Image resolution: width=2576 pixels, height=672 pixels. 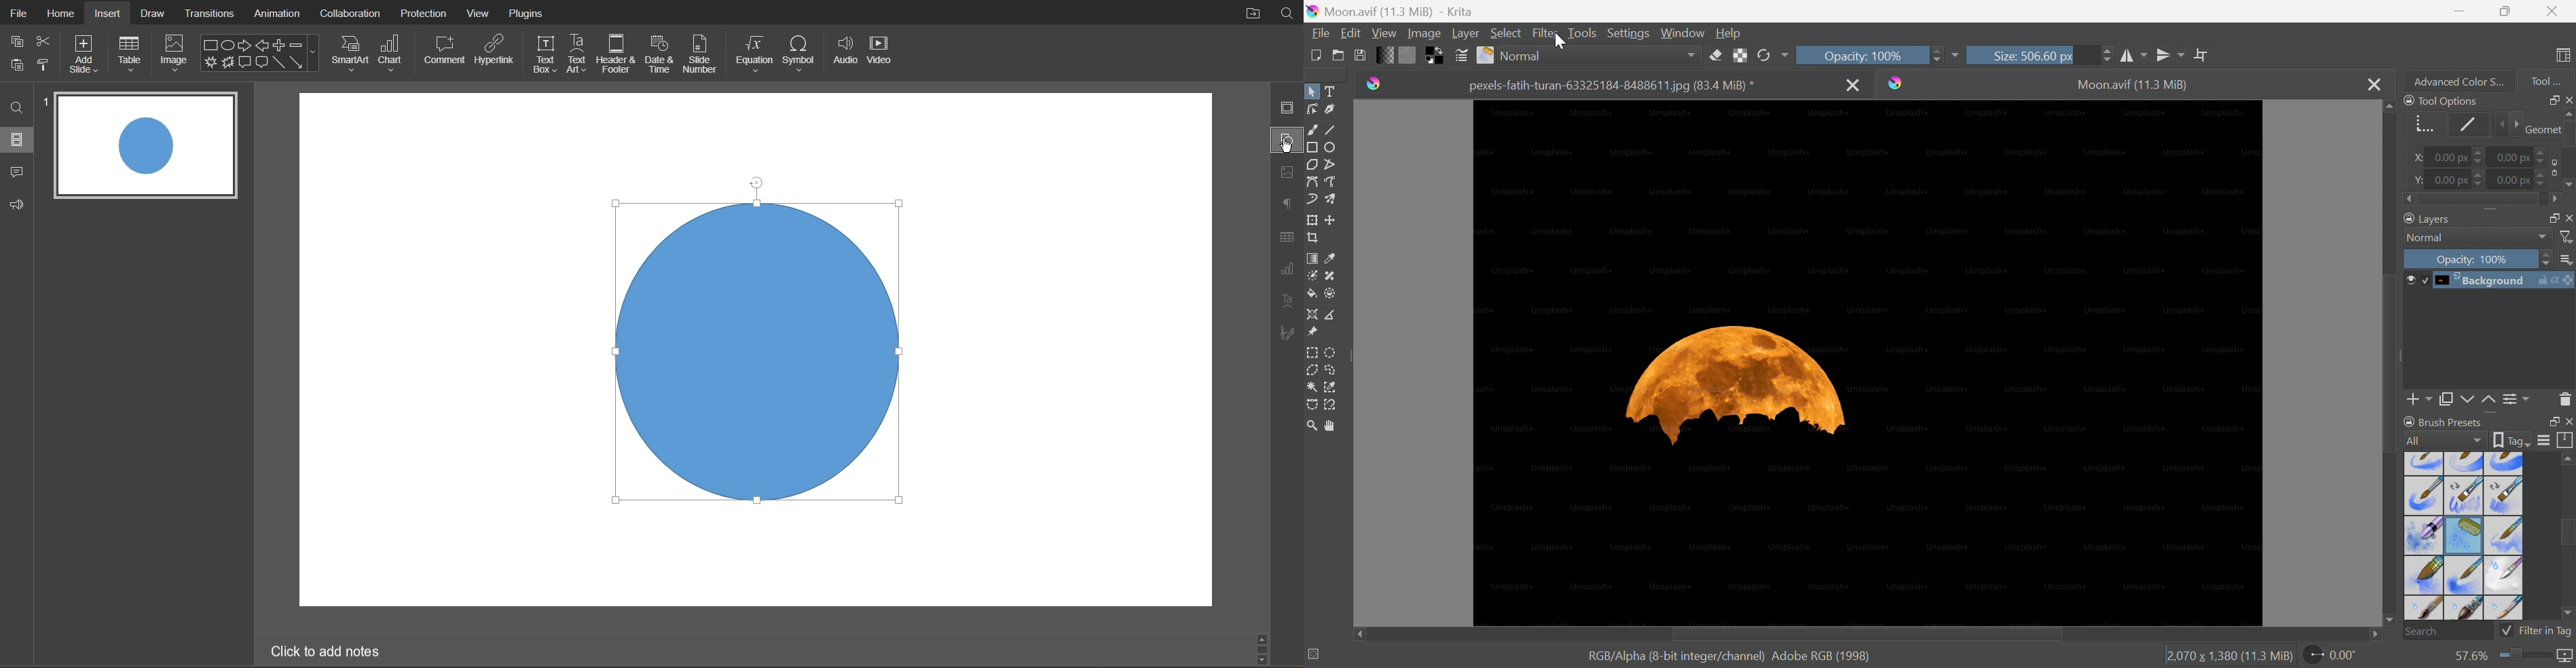 What do you see at coordinates (1333, 369) in the screenshot?
I see `Freehand selection tool` at bounding box center [1333, 369].